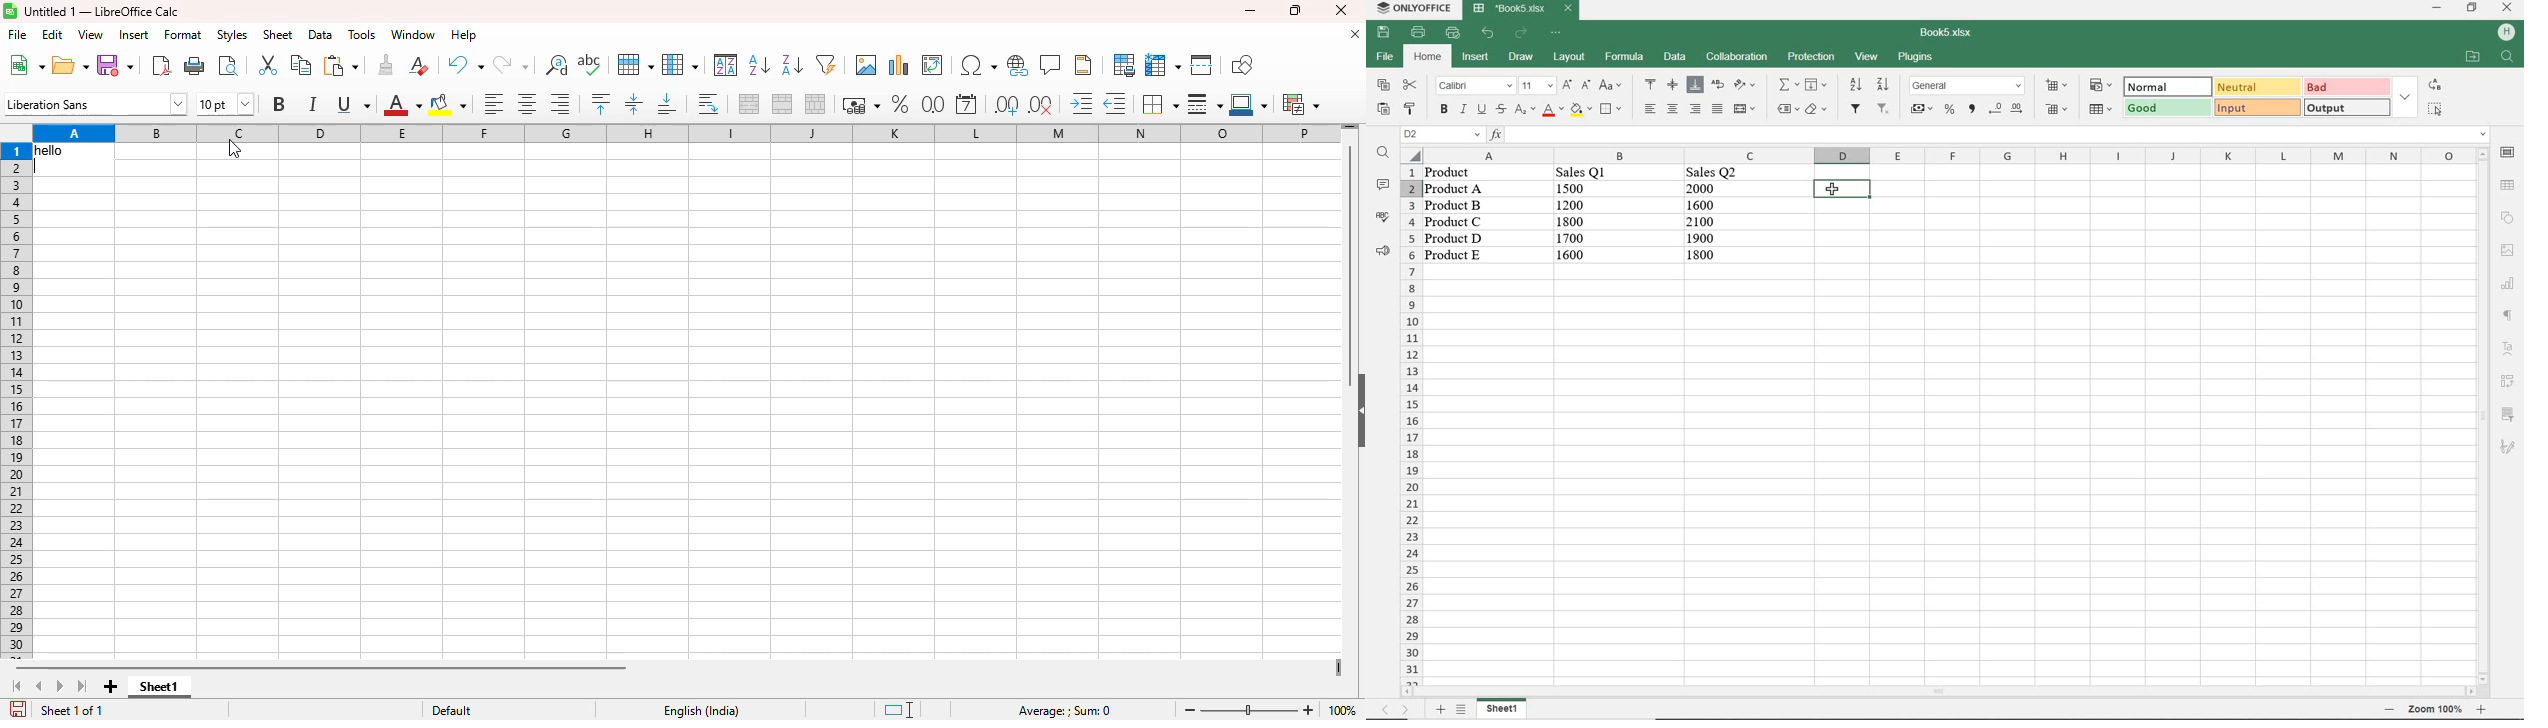  Describe the element at coordinates (362, 35) in the screenshot. I see `tools` at that location.